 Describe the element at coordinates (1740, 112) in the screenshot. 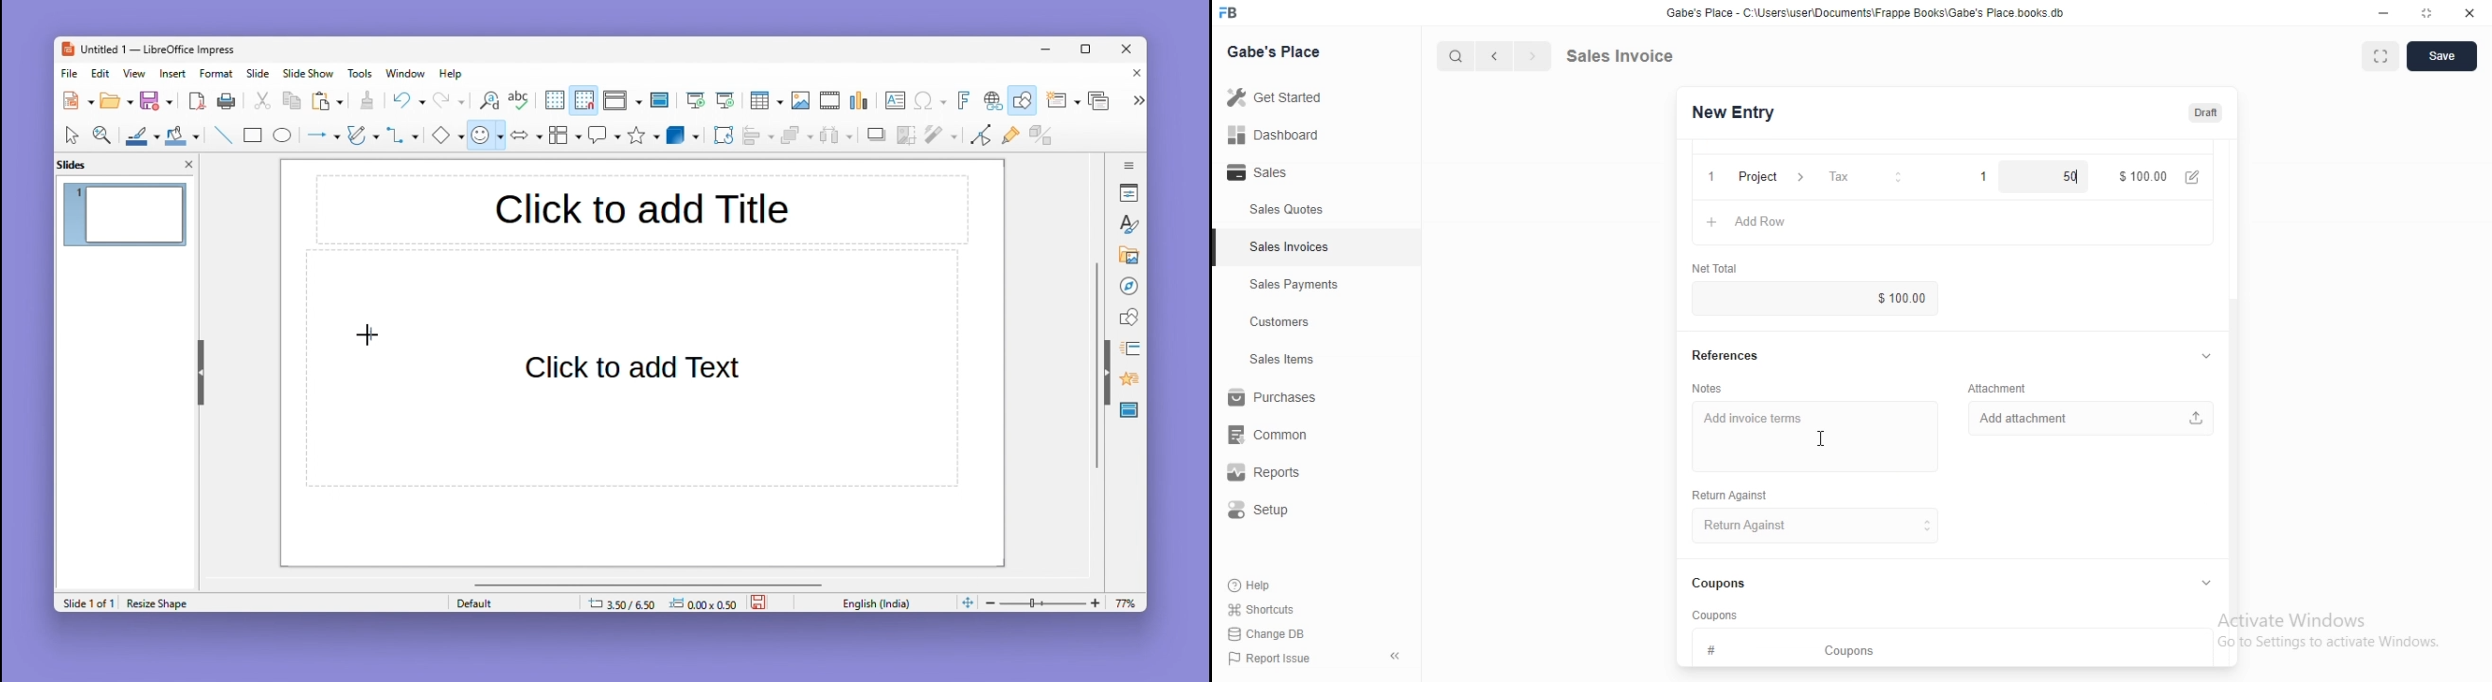

I see `New Entry` at that location.